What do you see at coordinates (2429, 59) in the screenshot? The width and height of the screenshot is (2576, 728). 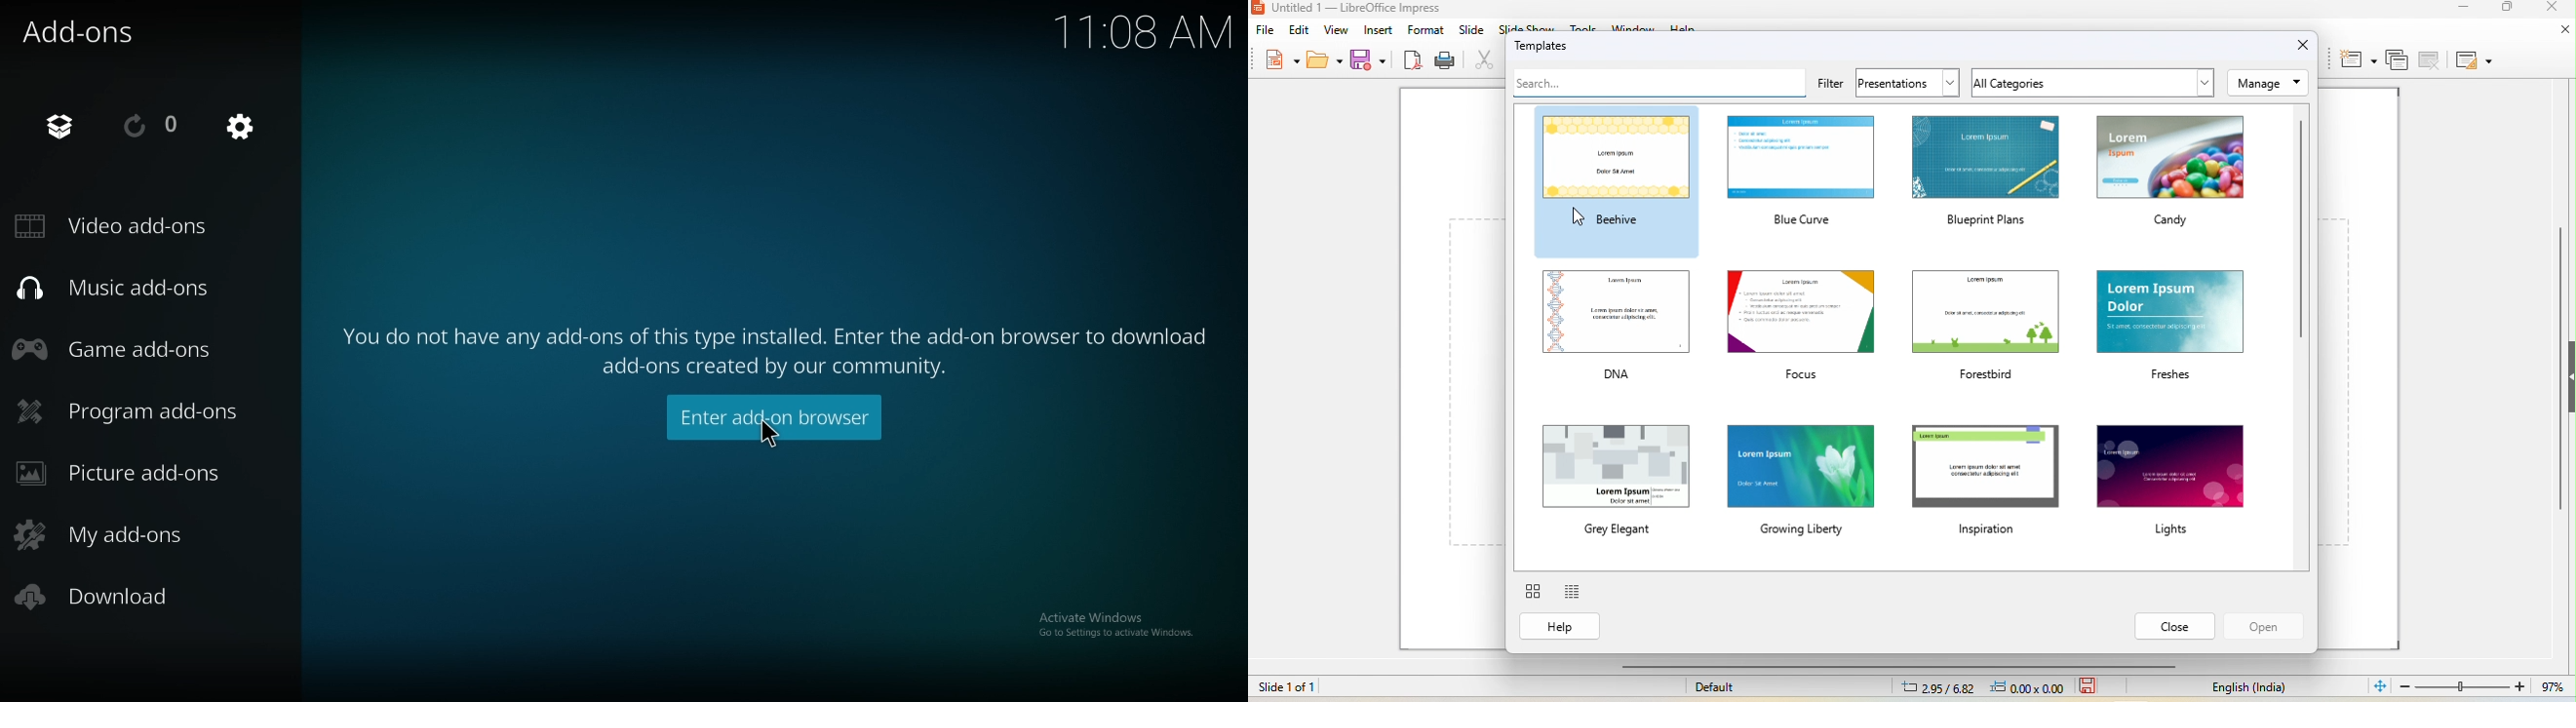 I see `delete slide` at bounding box center [2429, 59].